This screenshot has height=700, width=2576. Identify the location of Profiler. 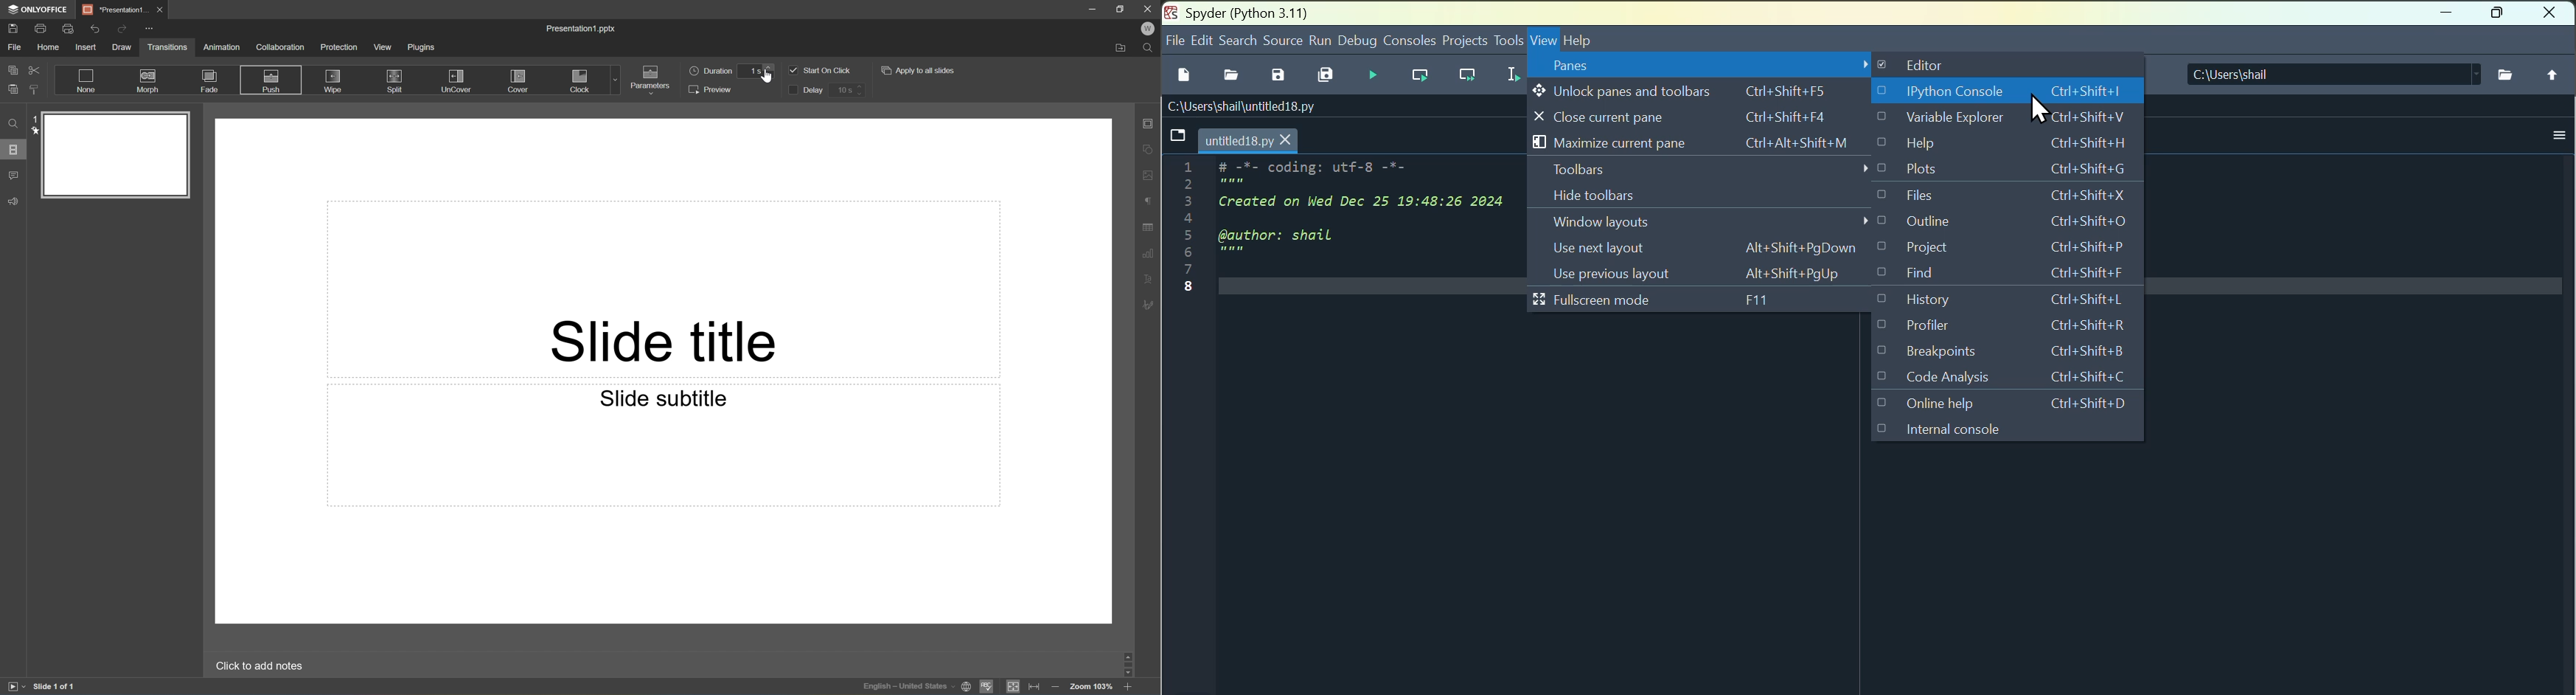
(2008, 325).